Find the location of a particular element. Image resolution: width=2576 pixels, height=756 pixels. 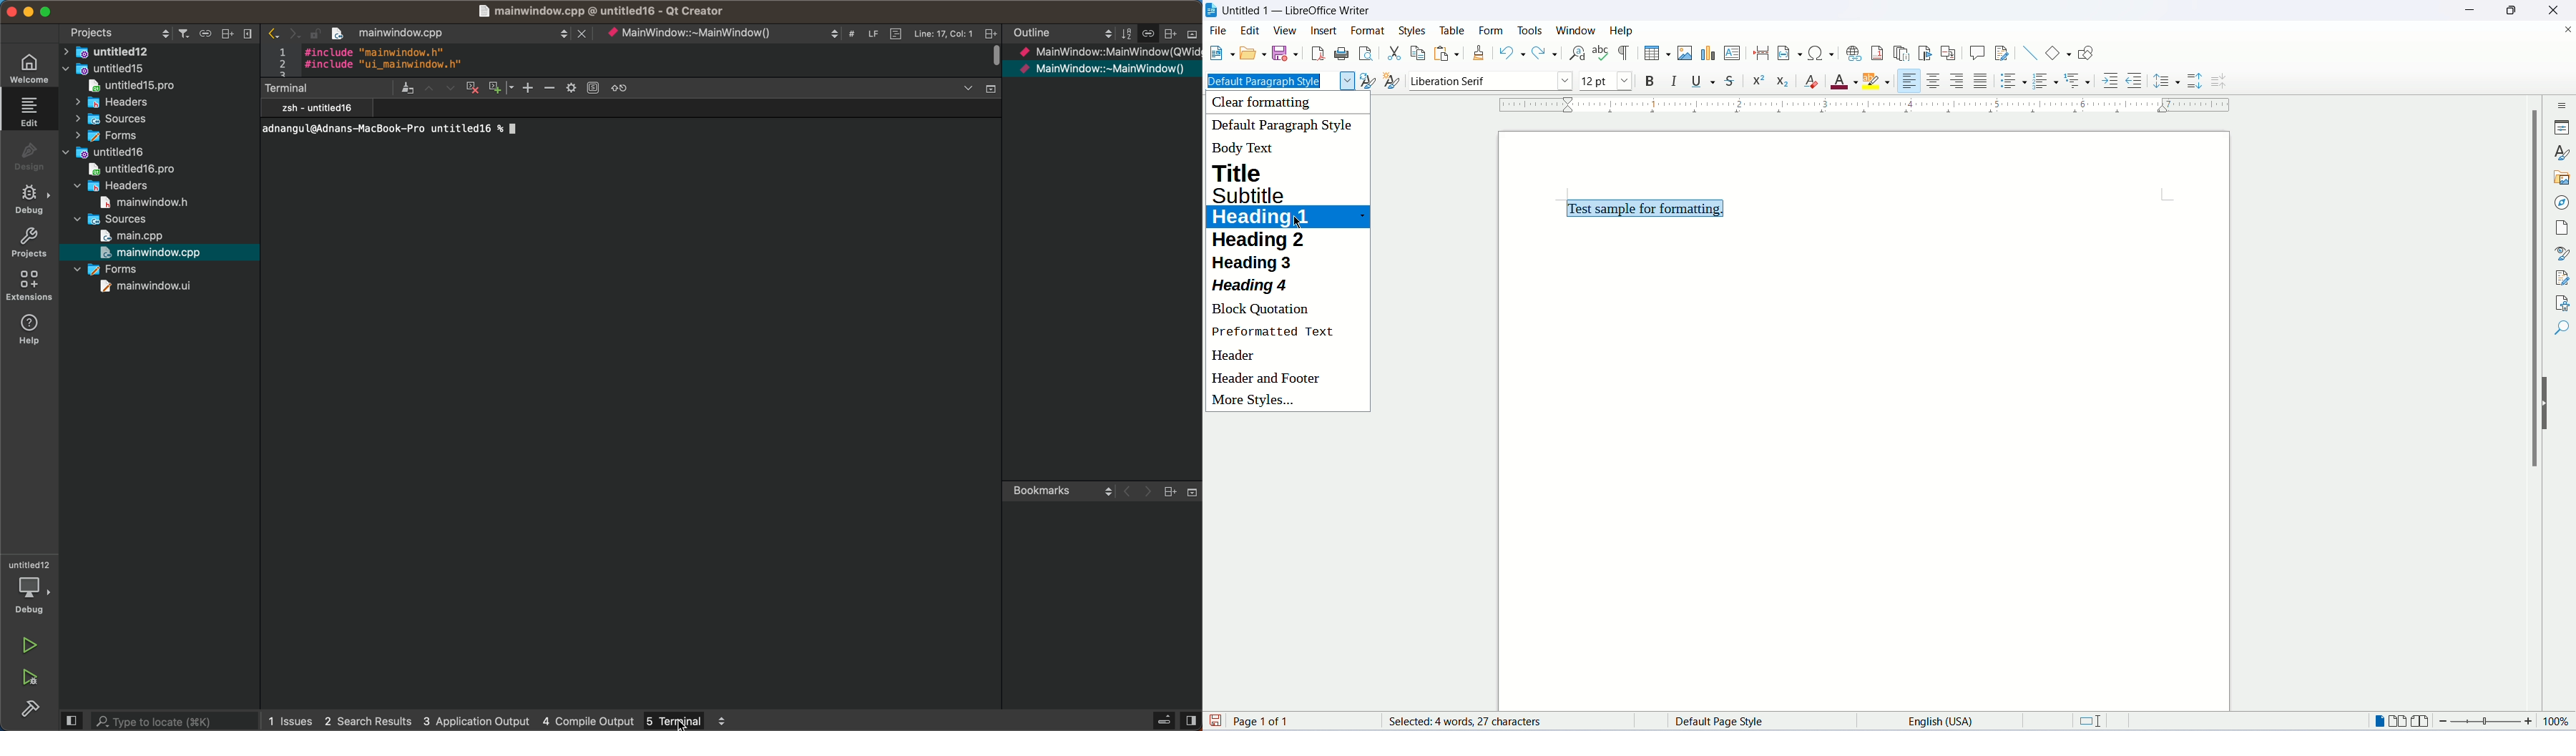

help is located at coordinates (1622, 30).